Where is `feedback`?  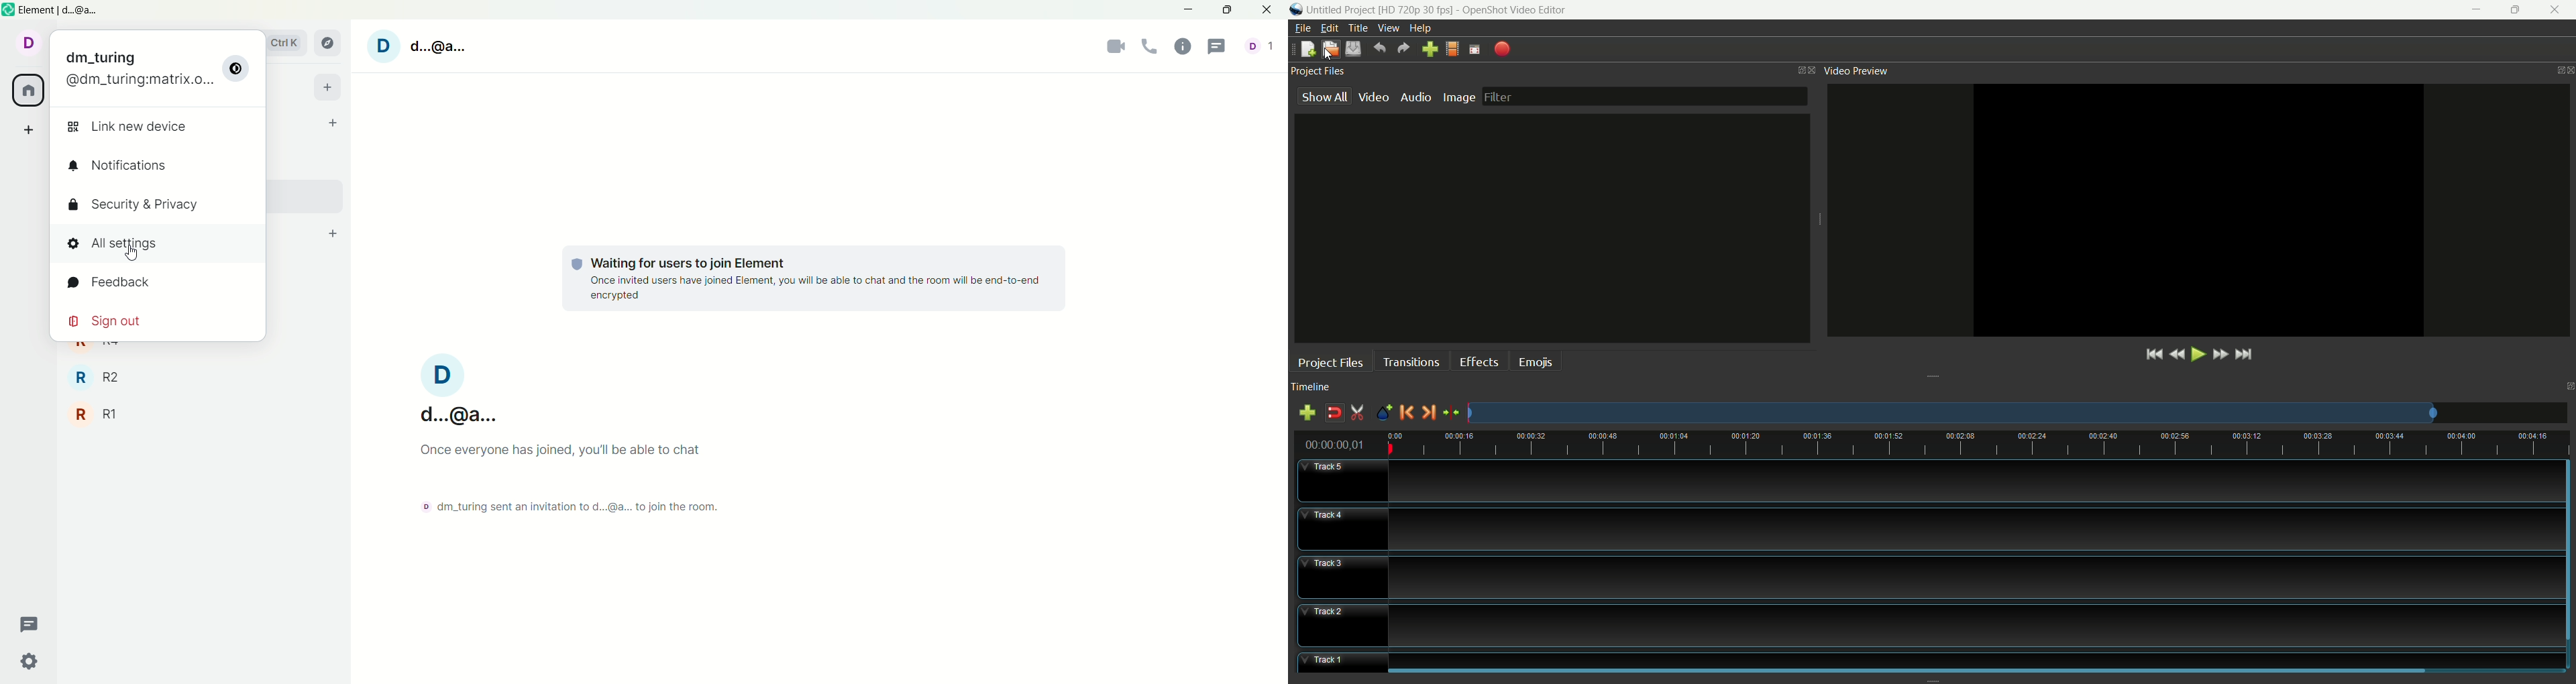 feedback is located at coordinates (115, 282).